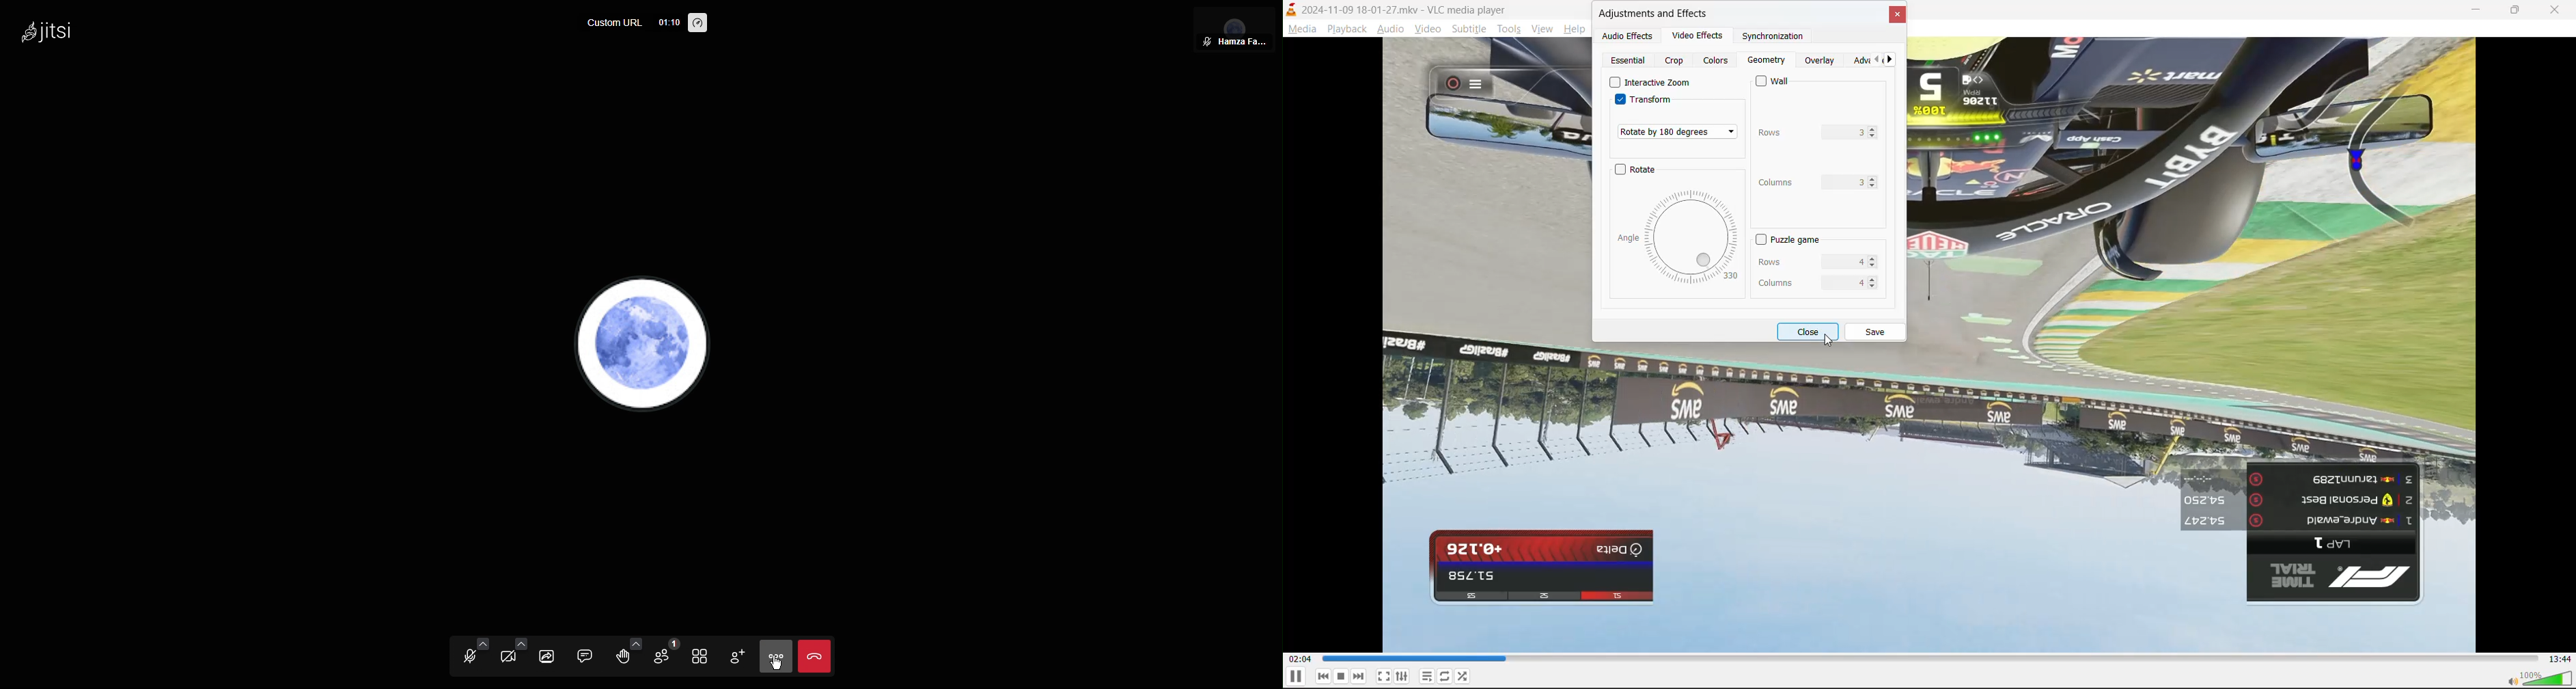  I want to click on pause, so click(1295, 678).